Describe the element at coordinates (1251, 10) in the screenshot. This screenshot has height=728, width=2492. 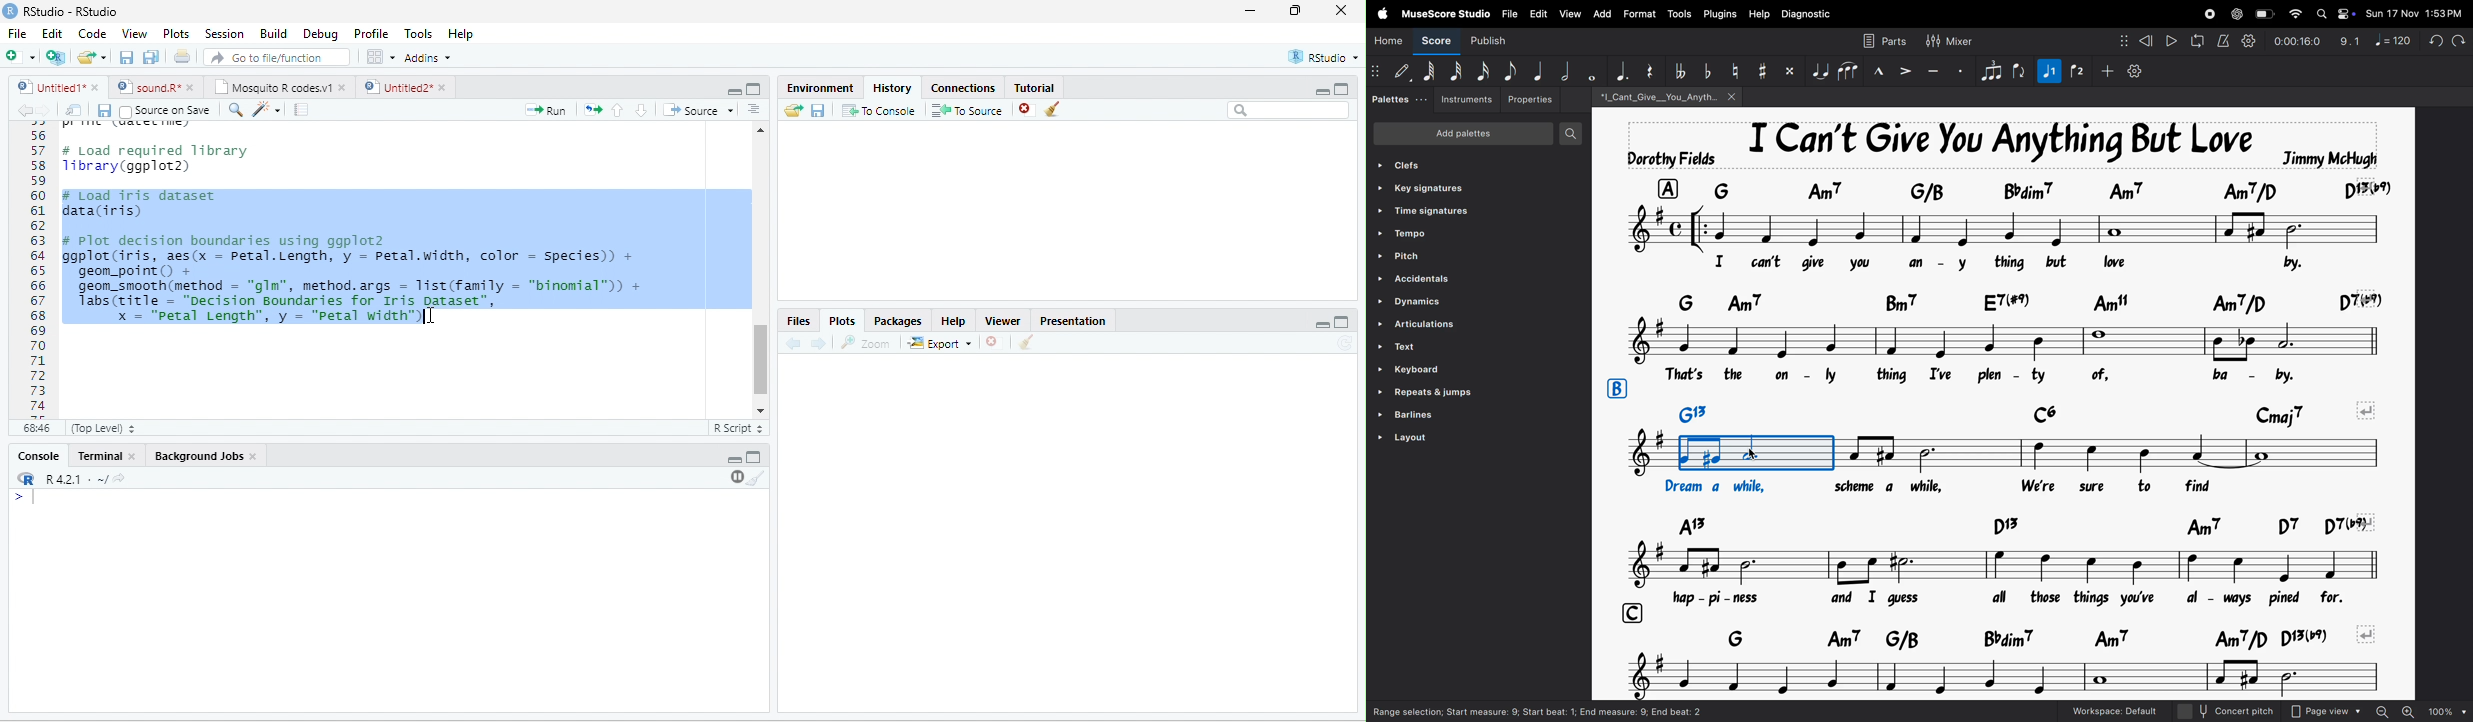
I see `minimize` at that location.